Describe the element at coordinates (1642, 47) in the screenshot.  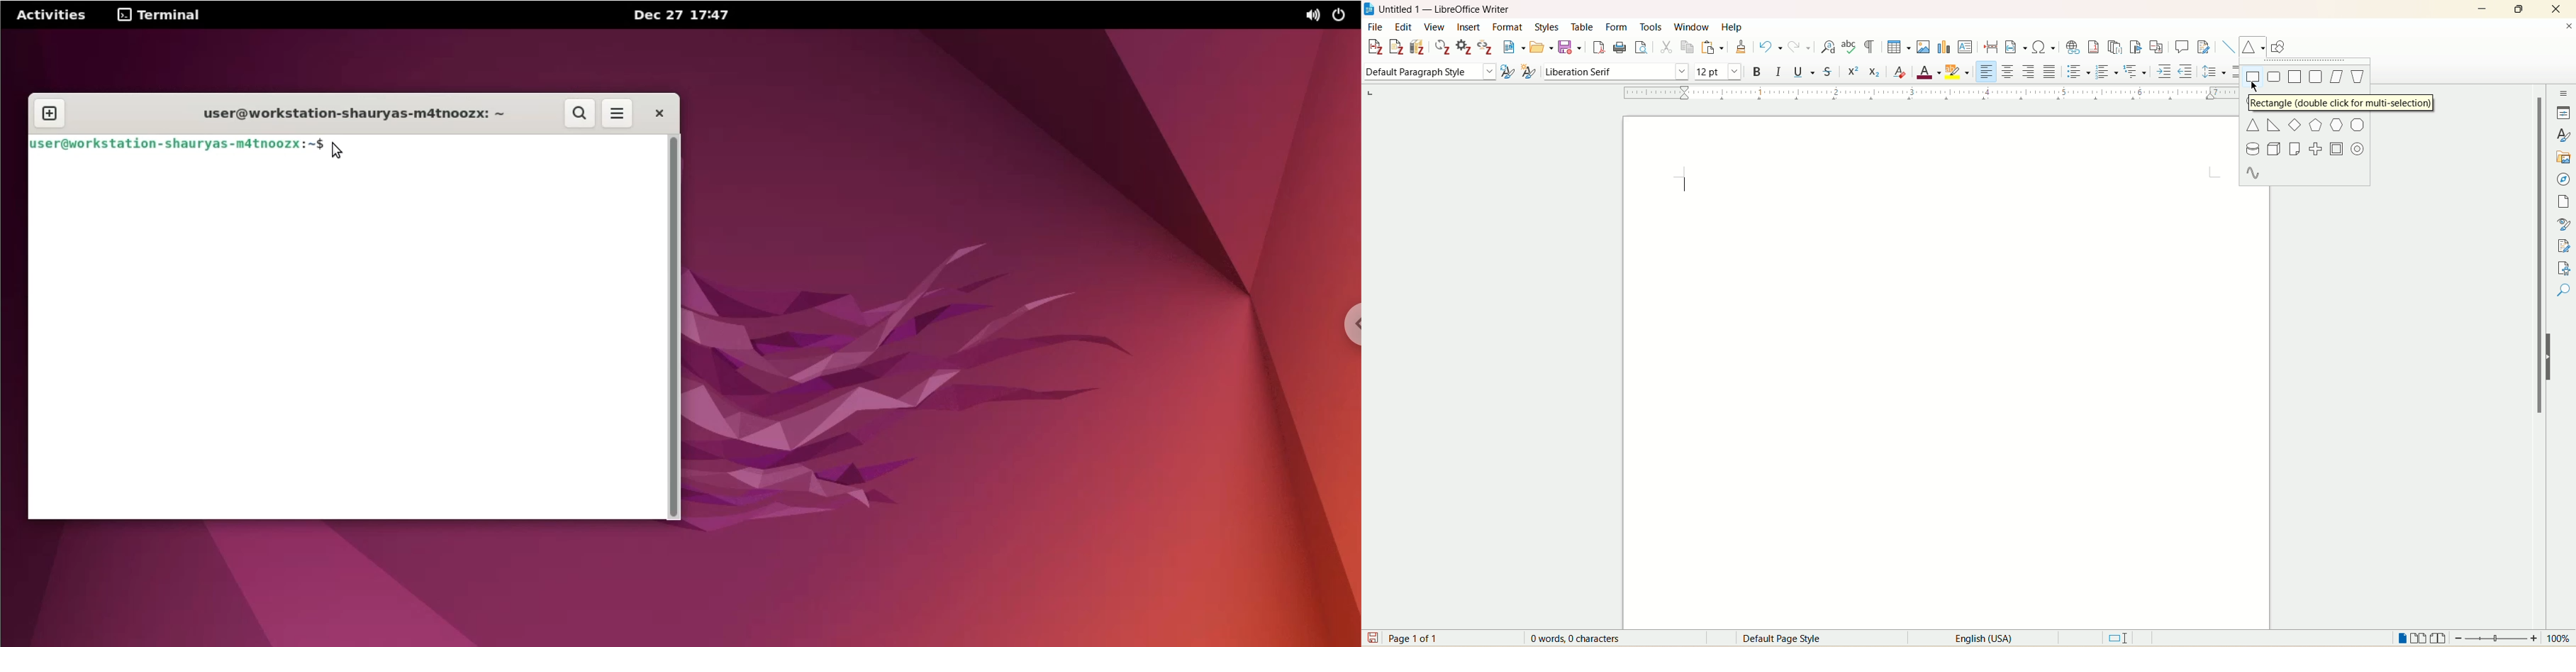
I see `print preview` at that location.